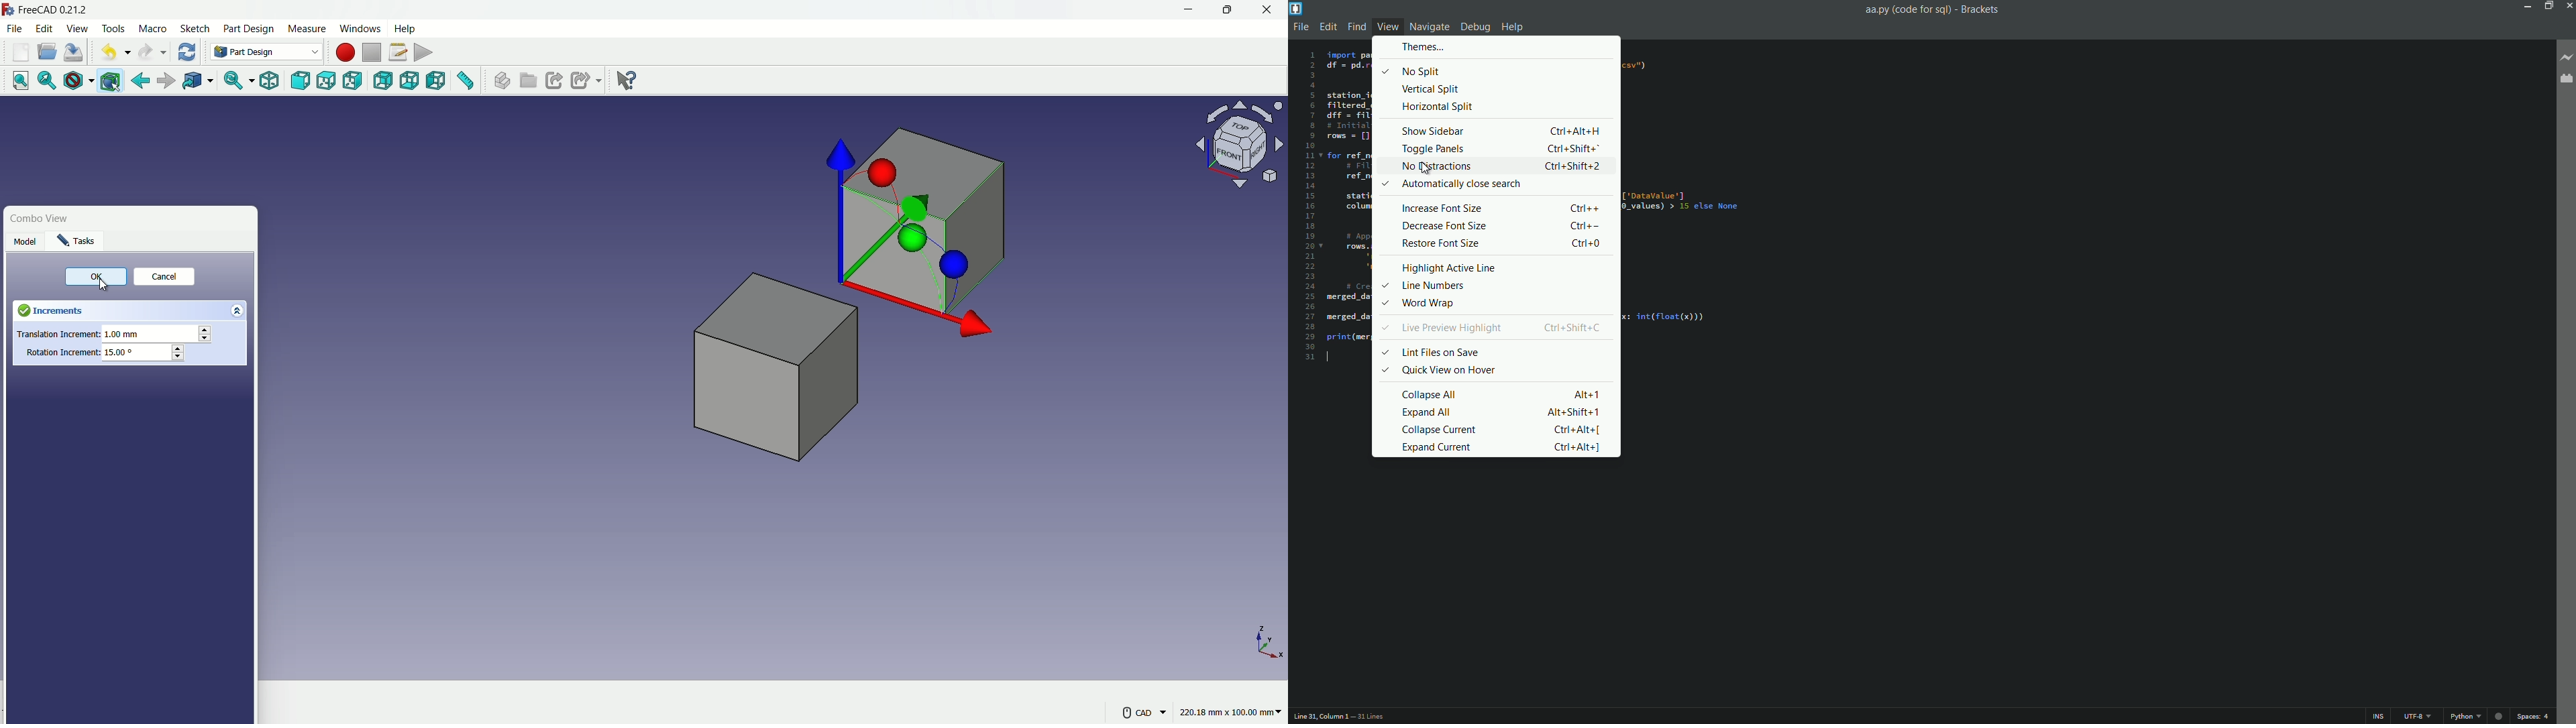  I want to click on macro, so click(154, 29).